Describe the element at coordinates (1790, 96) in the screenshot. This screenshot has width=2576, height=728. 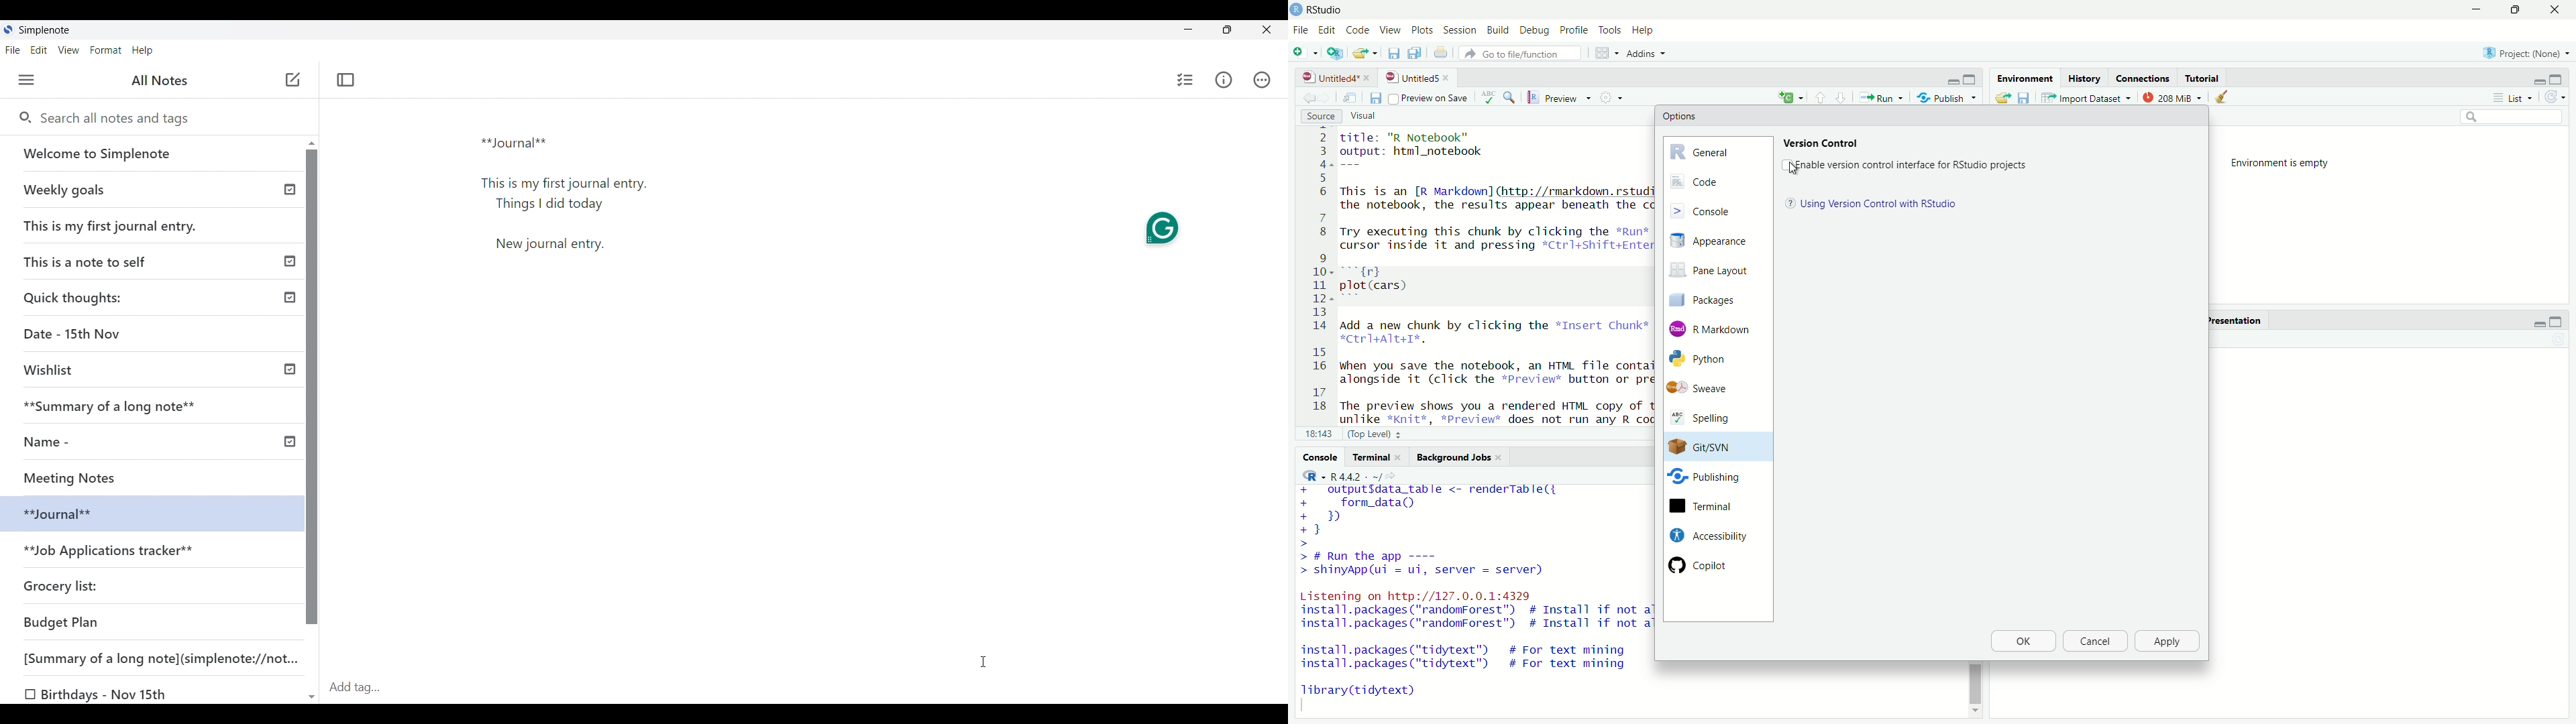
I see `C Add menu` at that location.